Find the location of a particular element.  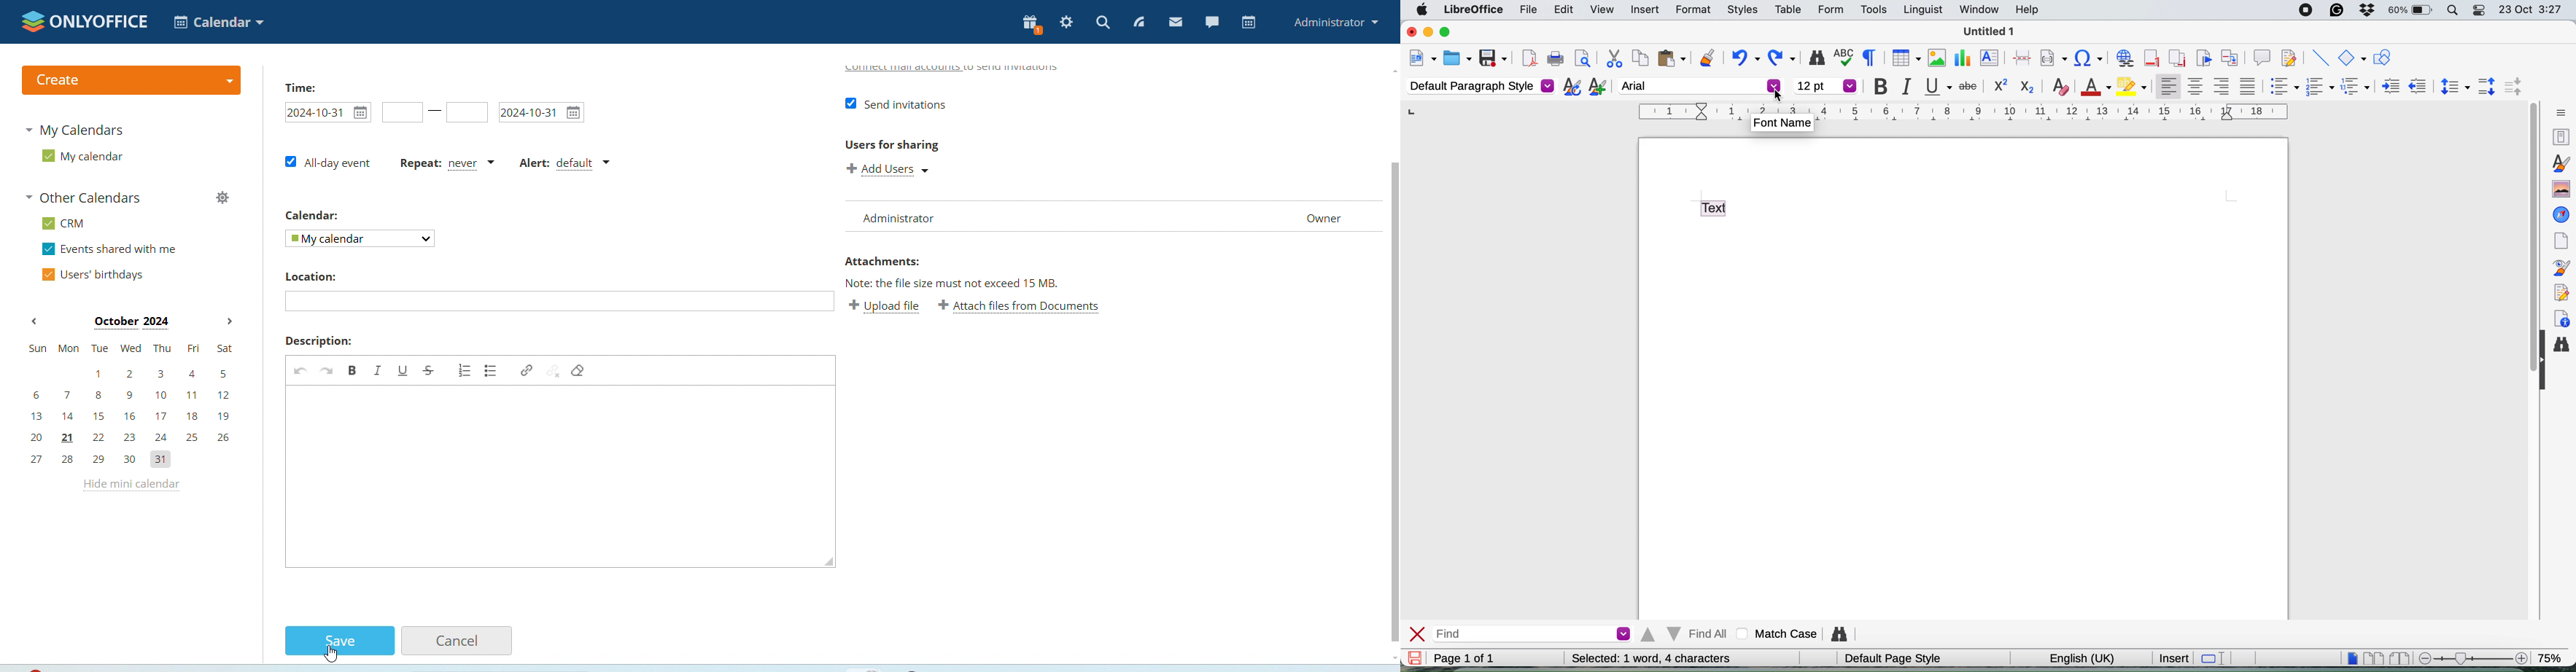

align left is located at coordinates (2166, 87).